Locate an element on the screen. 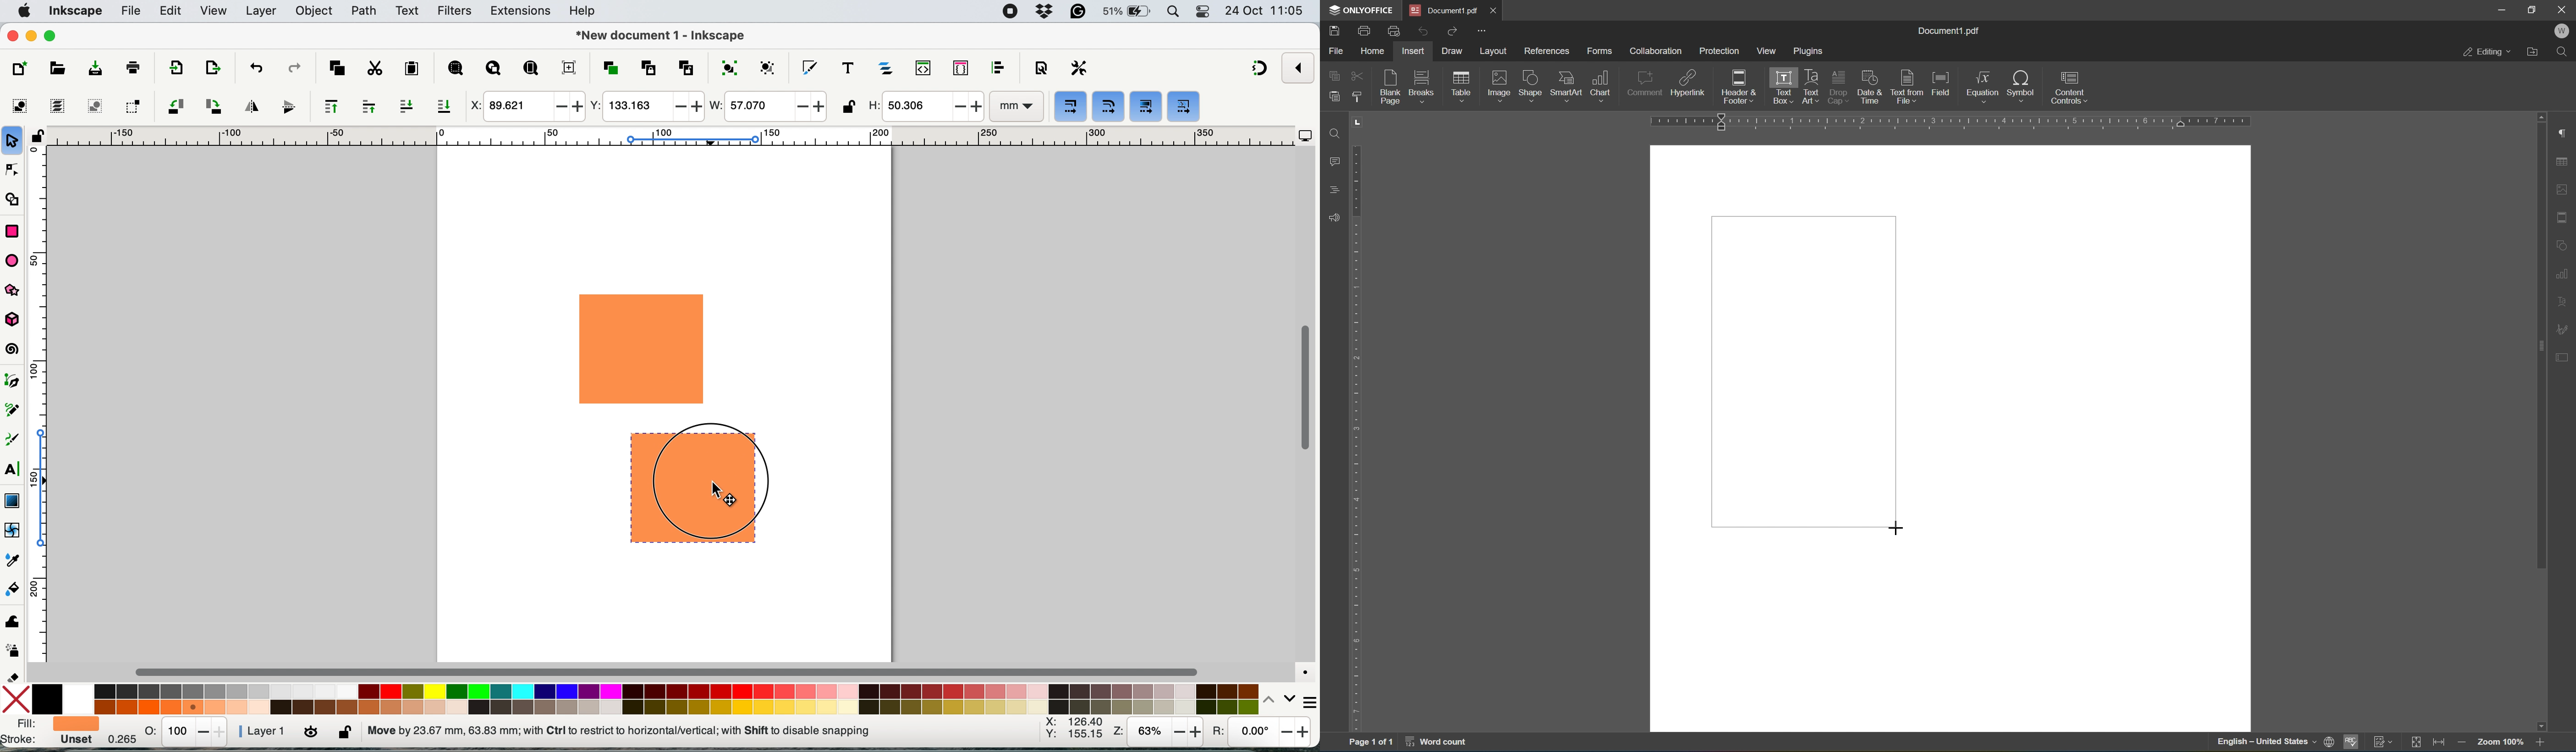 This screenshot has height=756, width=2576. object rotate 90 is located at coordinates (212, 105).